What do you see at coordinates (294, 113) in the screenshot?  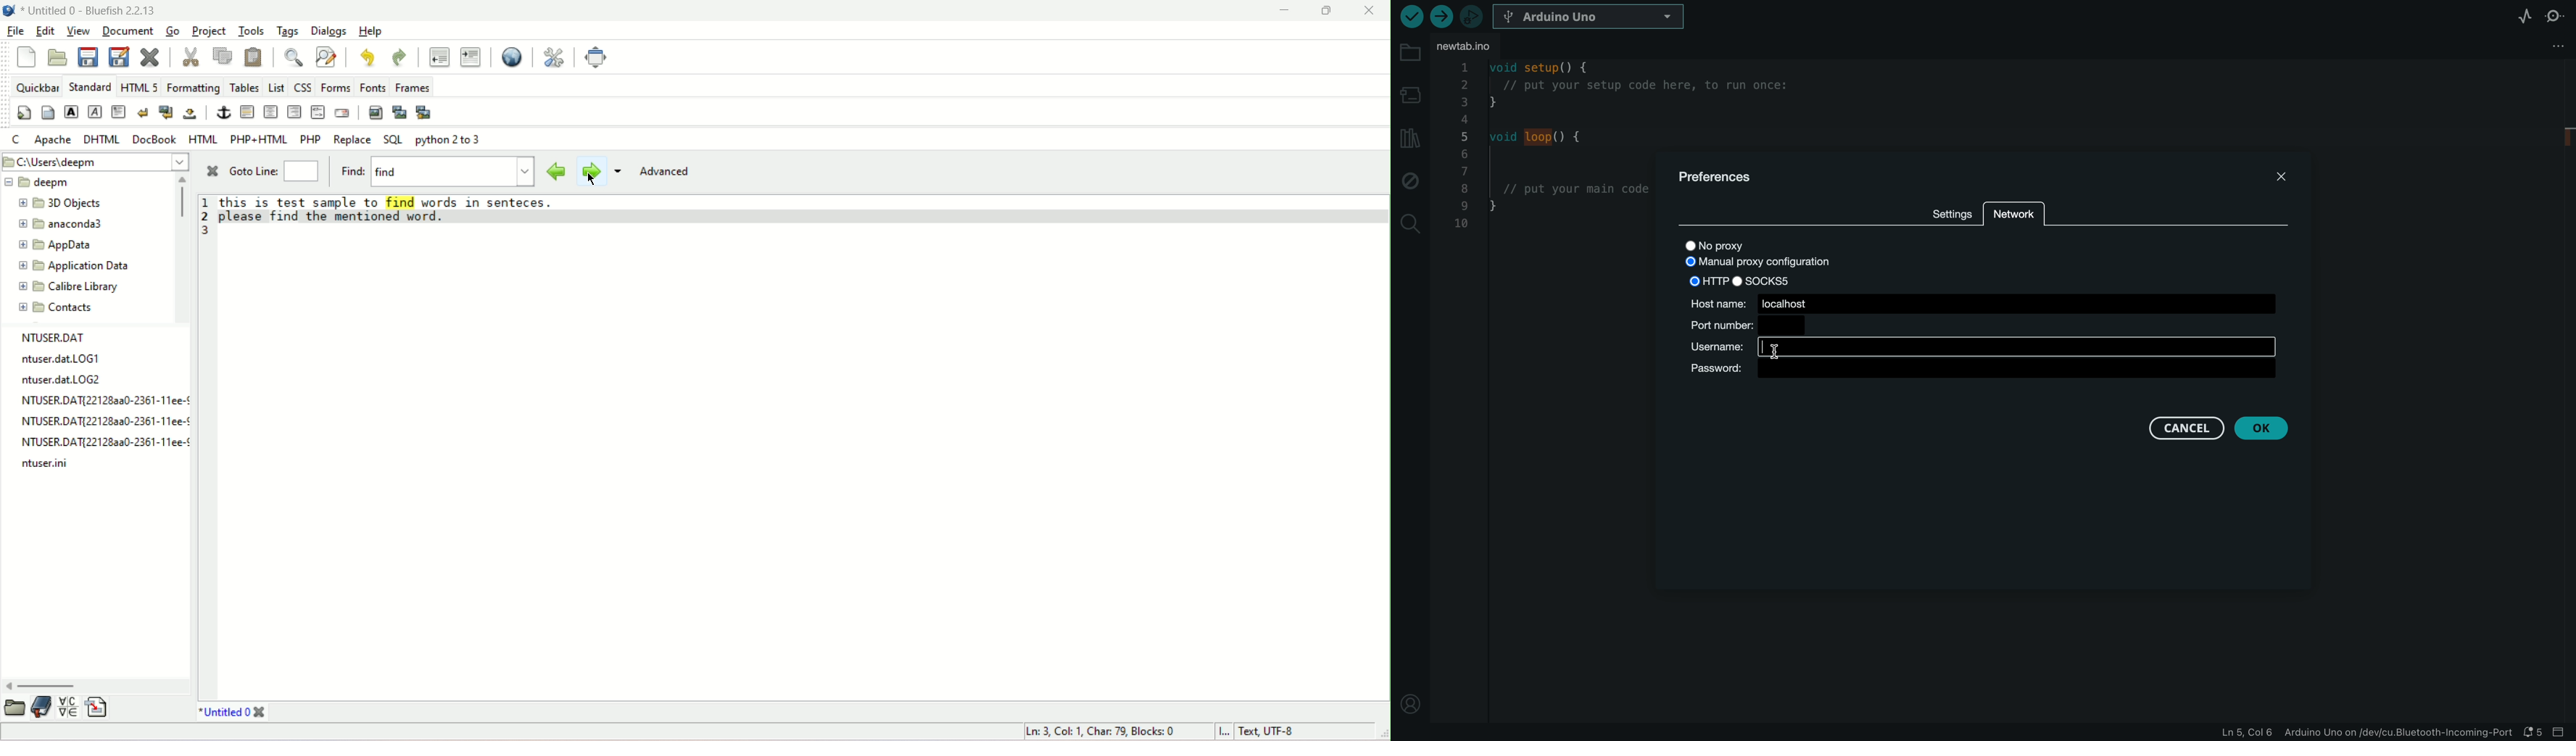 I see `right justify` at bounding box center [294, 113].